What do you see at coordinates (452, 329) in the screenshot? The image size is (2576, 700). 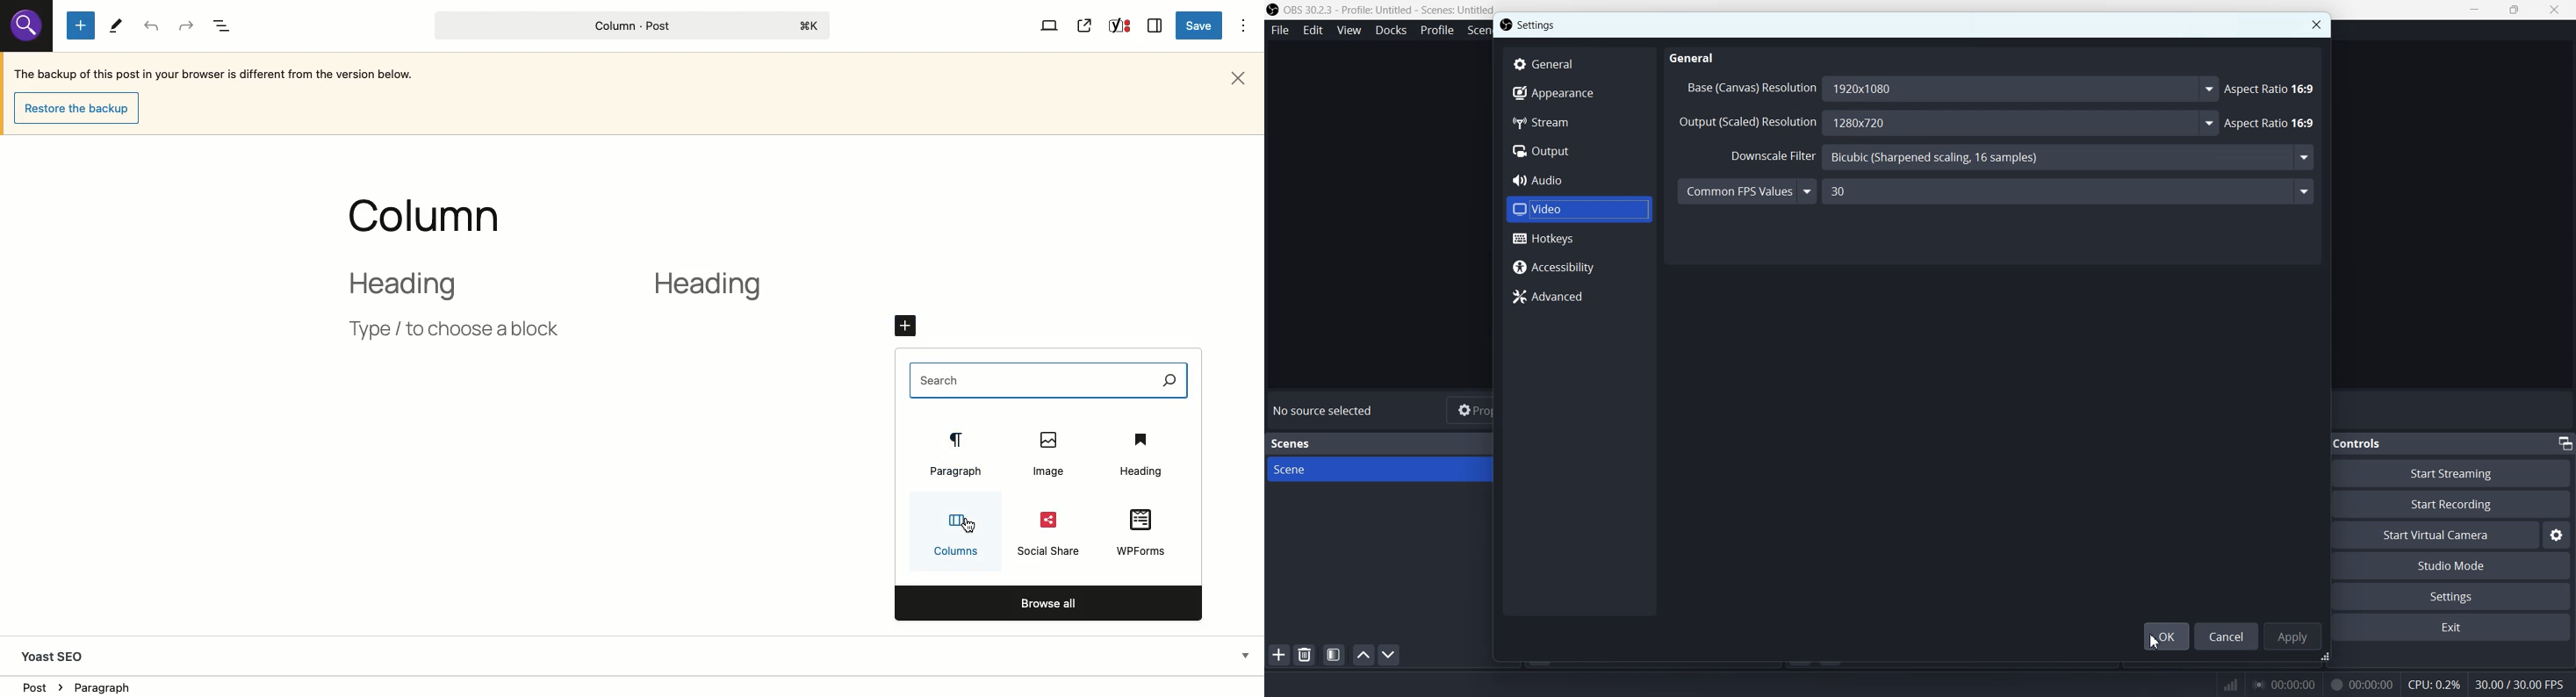 I see `Type / choose a block` at bounding box center [452, 329].